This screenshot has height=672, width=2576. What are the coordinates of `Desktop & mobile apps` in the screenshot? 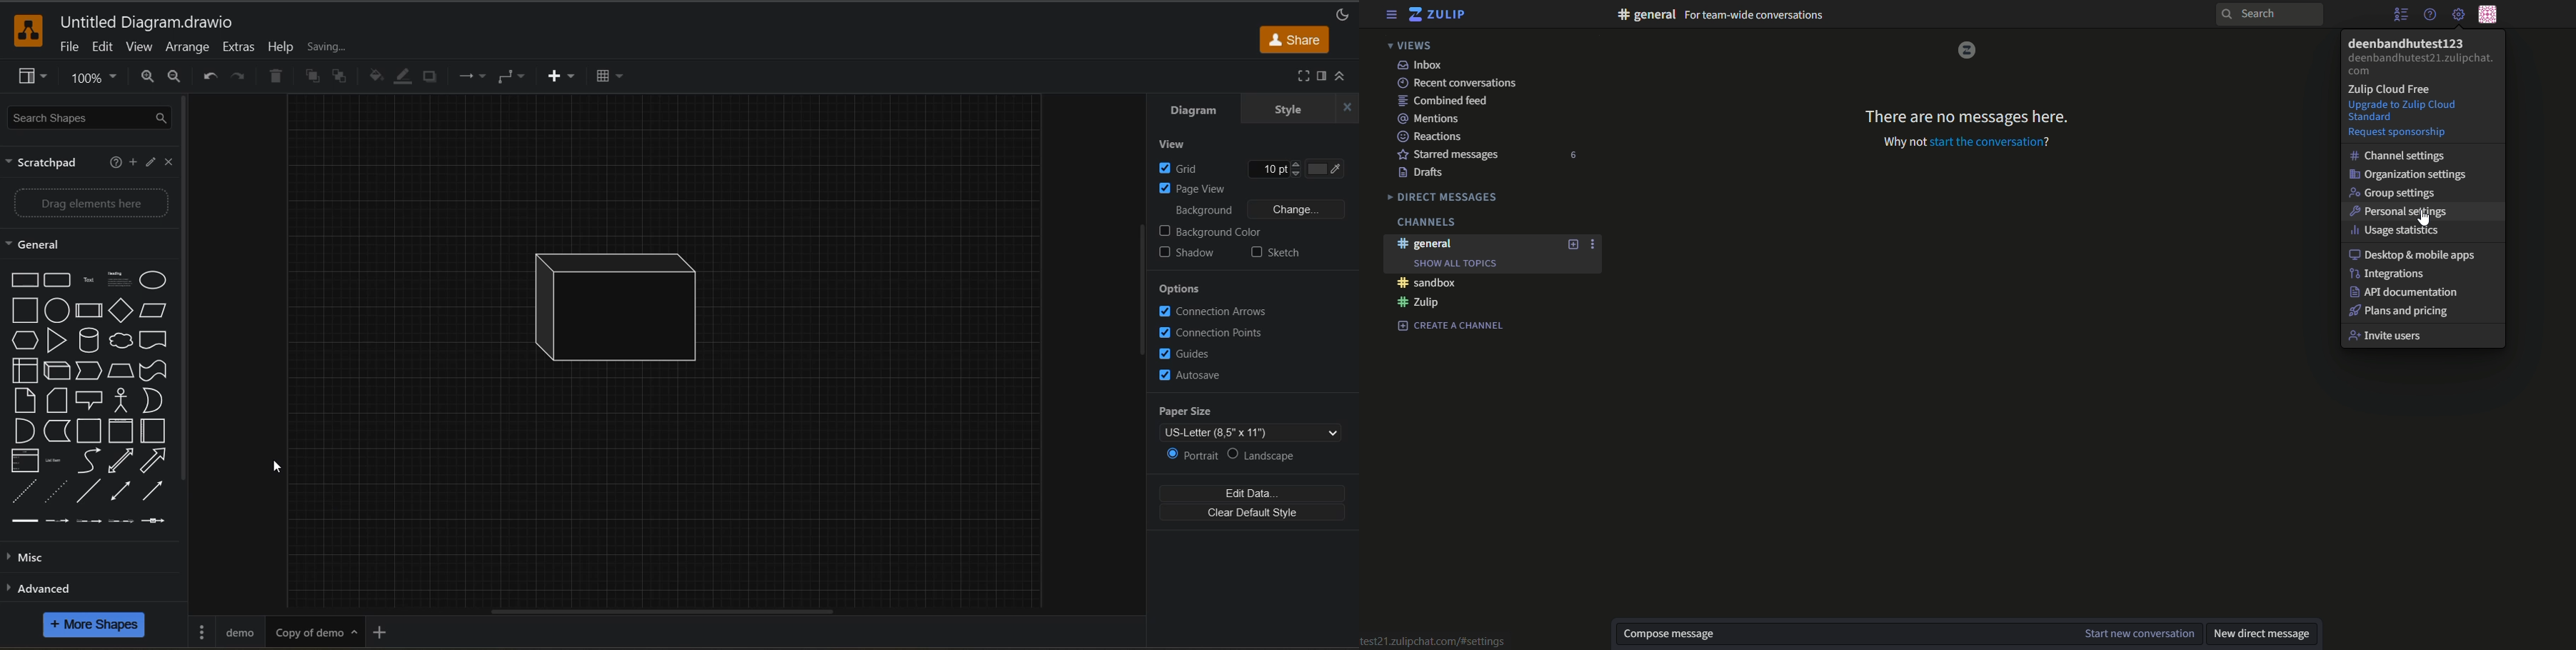 It's located at (2414, 256).